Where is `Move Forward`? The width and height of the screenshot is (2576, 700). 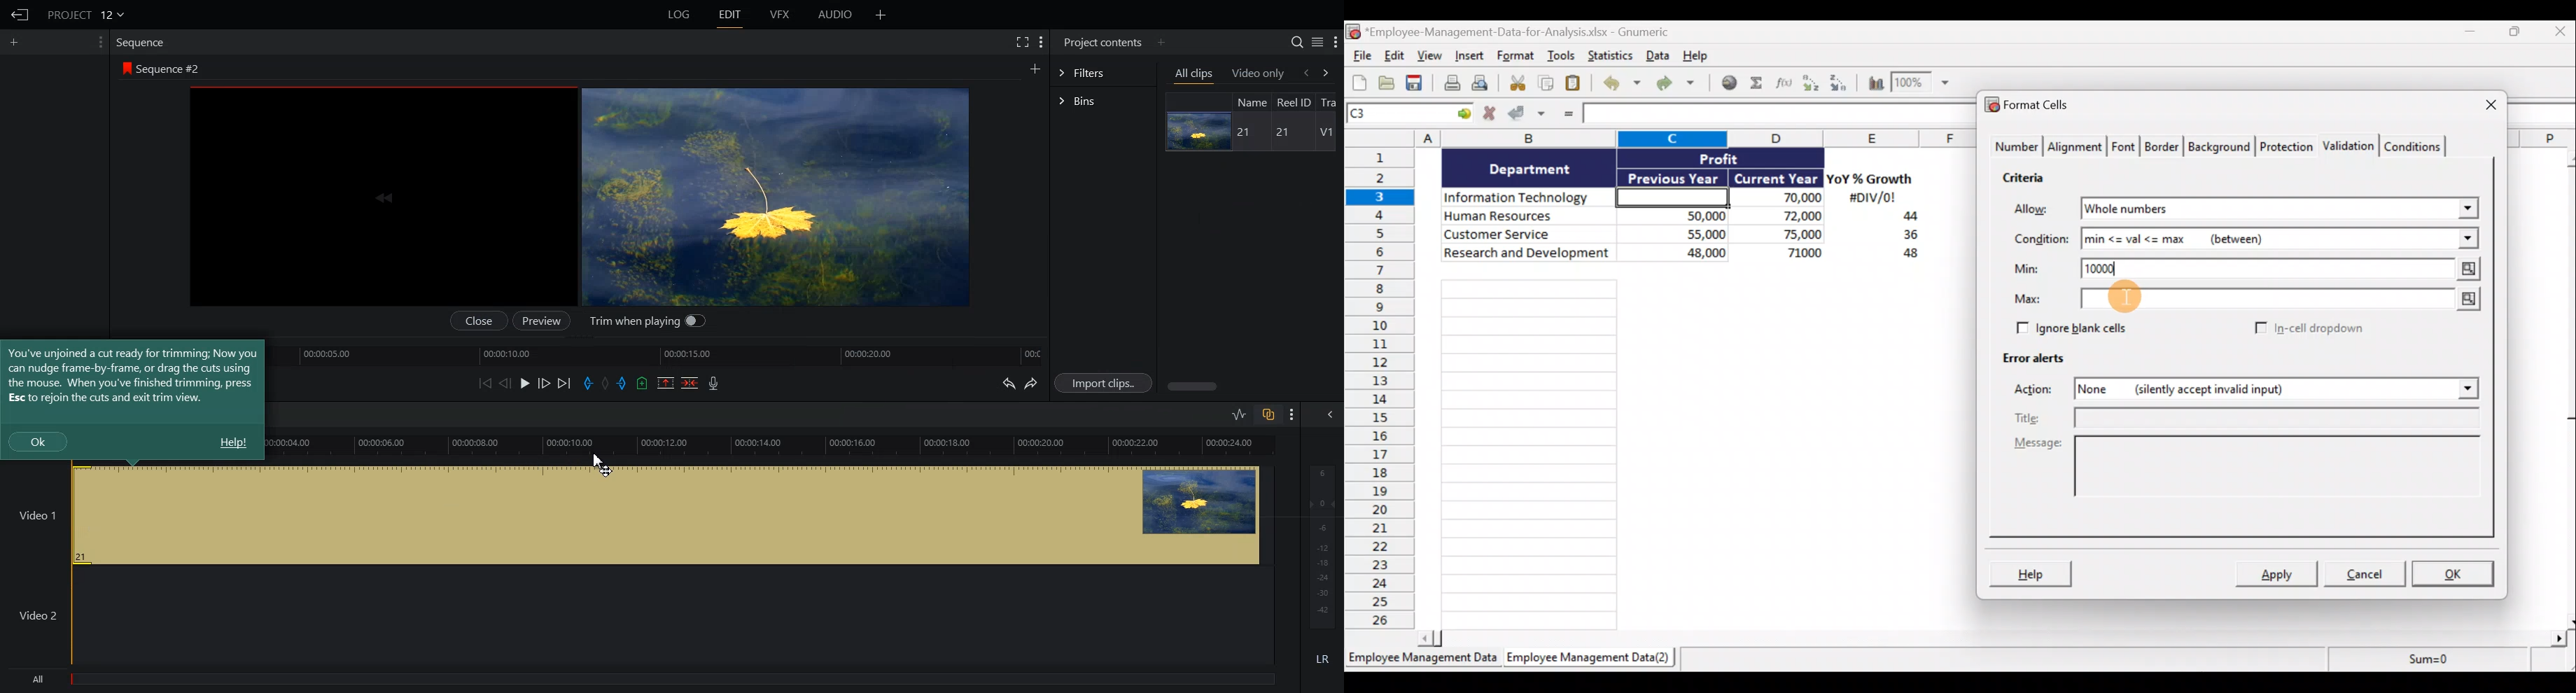 Move Forward is located at coordinates (564, 383).